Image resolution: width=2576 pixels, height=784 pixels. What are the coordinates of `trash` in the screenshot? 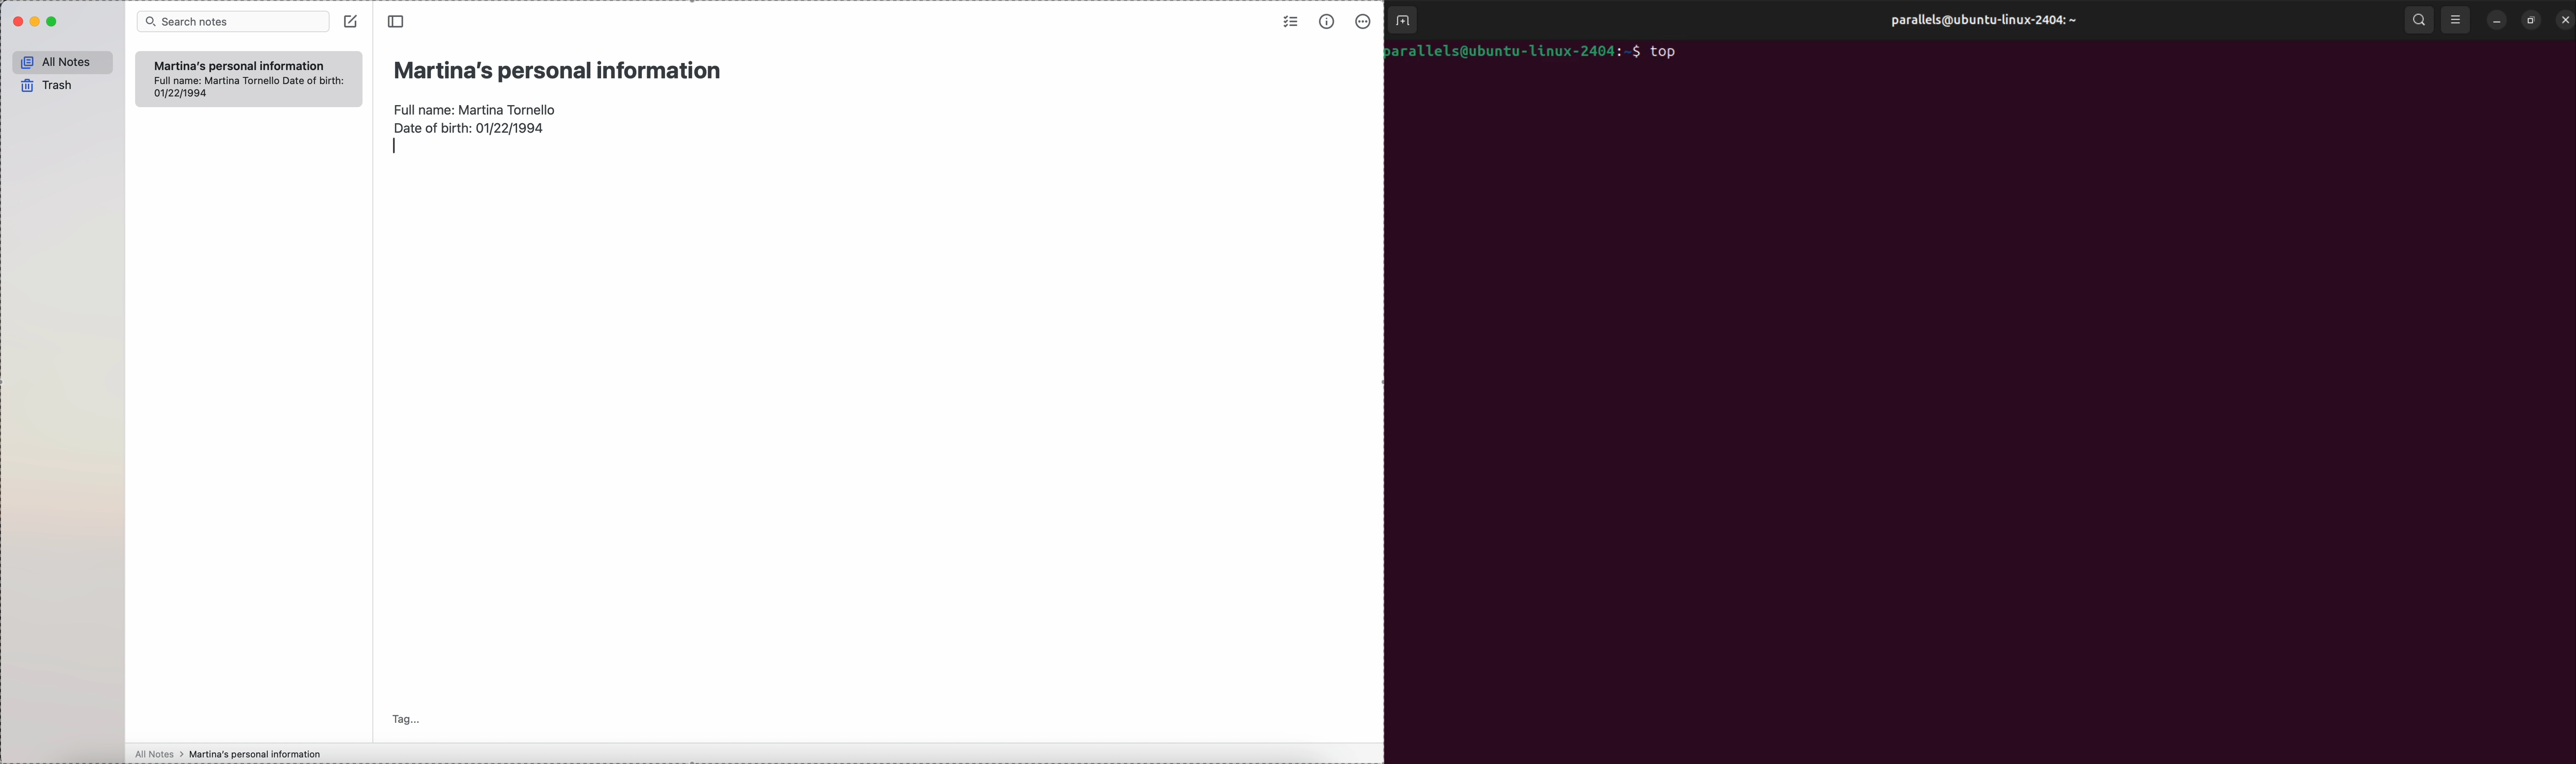 It's located at (44, 85).